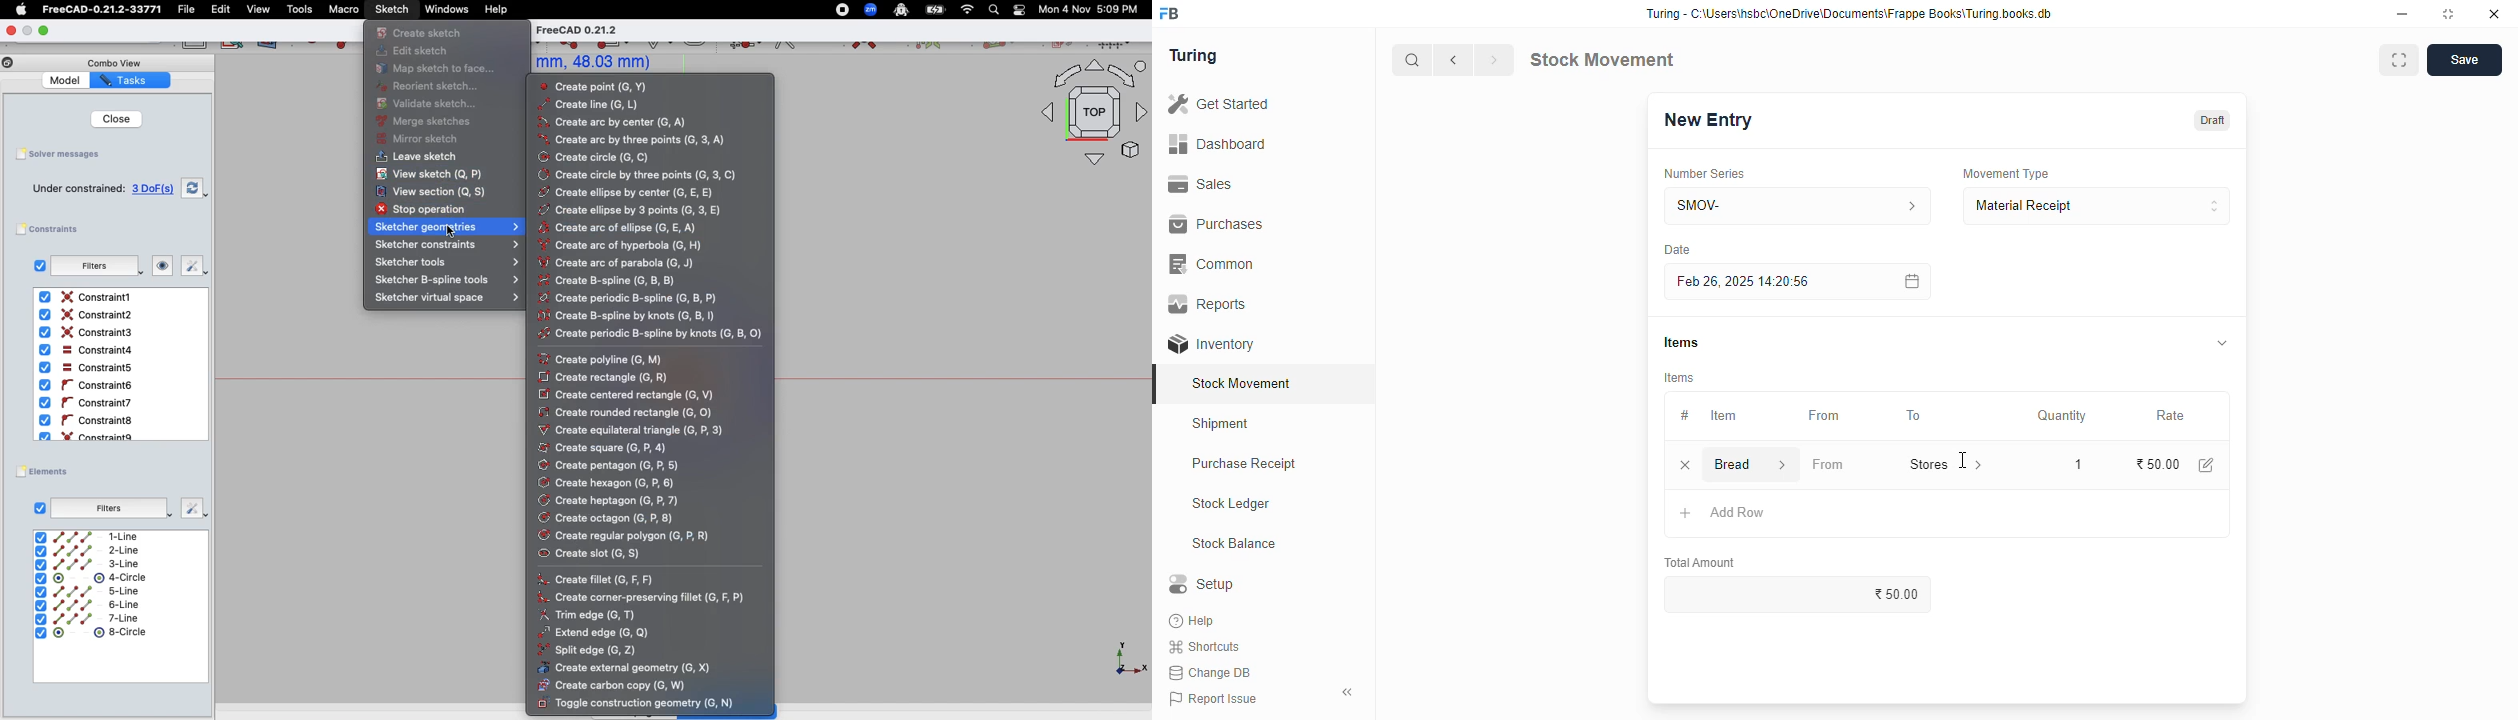 The width and height of the screenshot is (2520, 728). I want to click on ₹50.00, so click(2159, 464).